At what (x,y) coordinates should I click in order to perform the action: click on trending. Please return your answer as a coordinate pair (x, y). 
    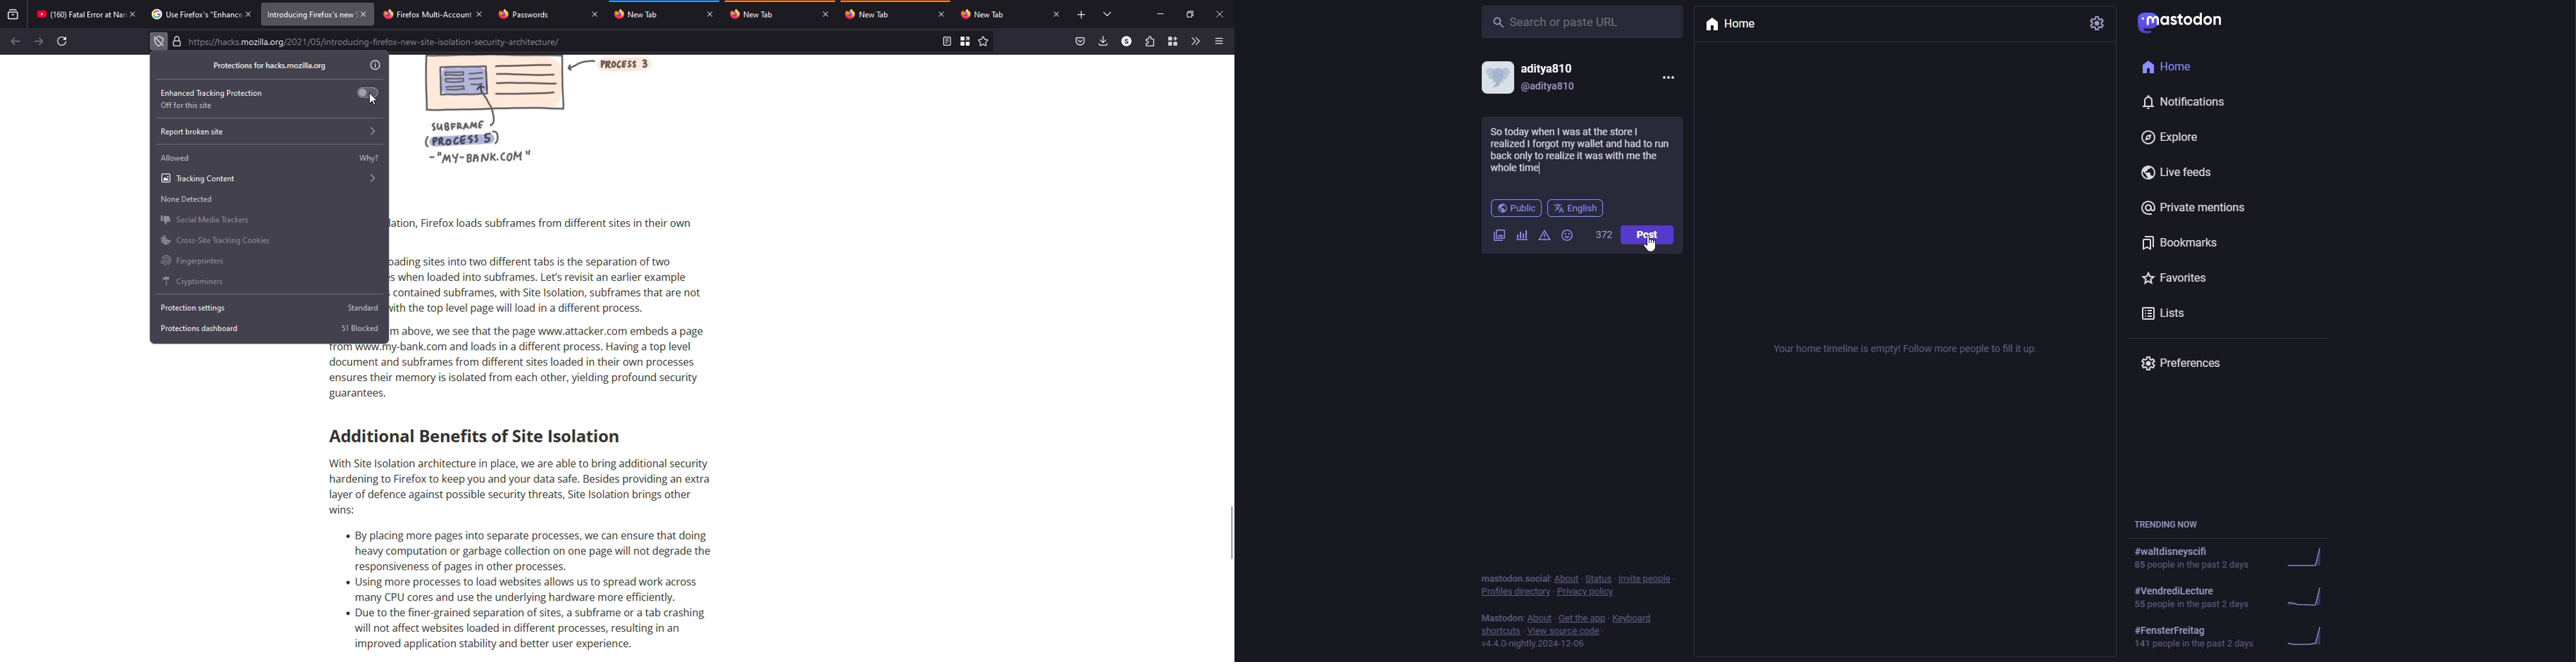
    Looking at the image, I should click on (2238, 639).